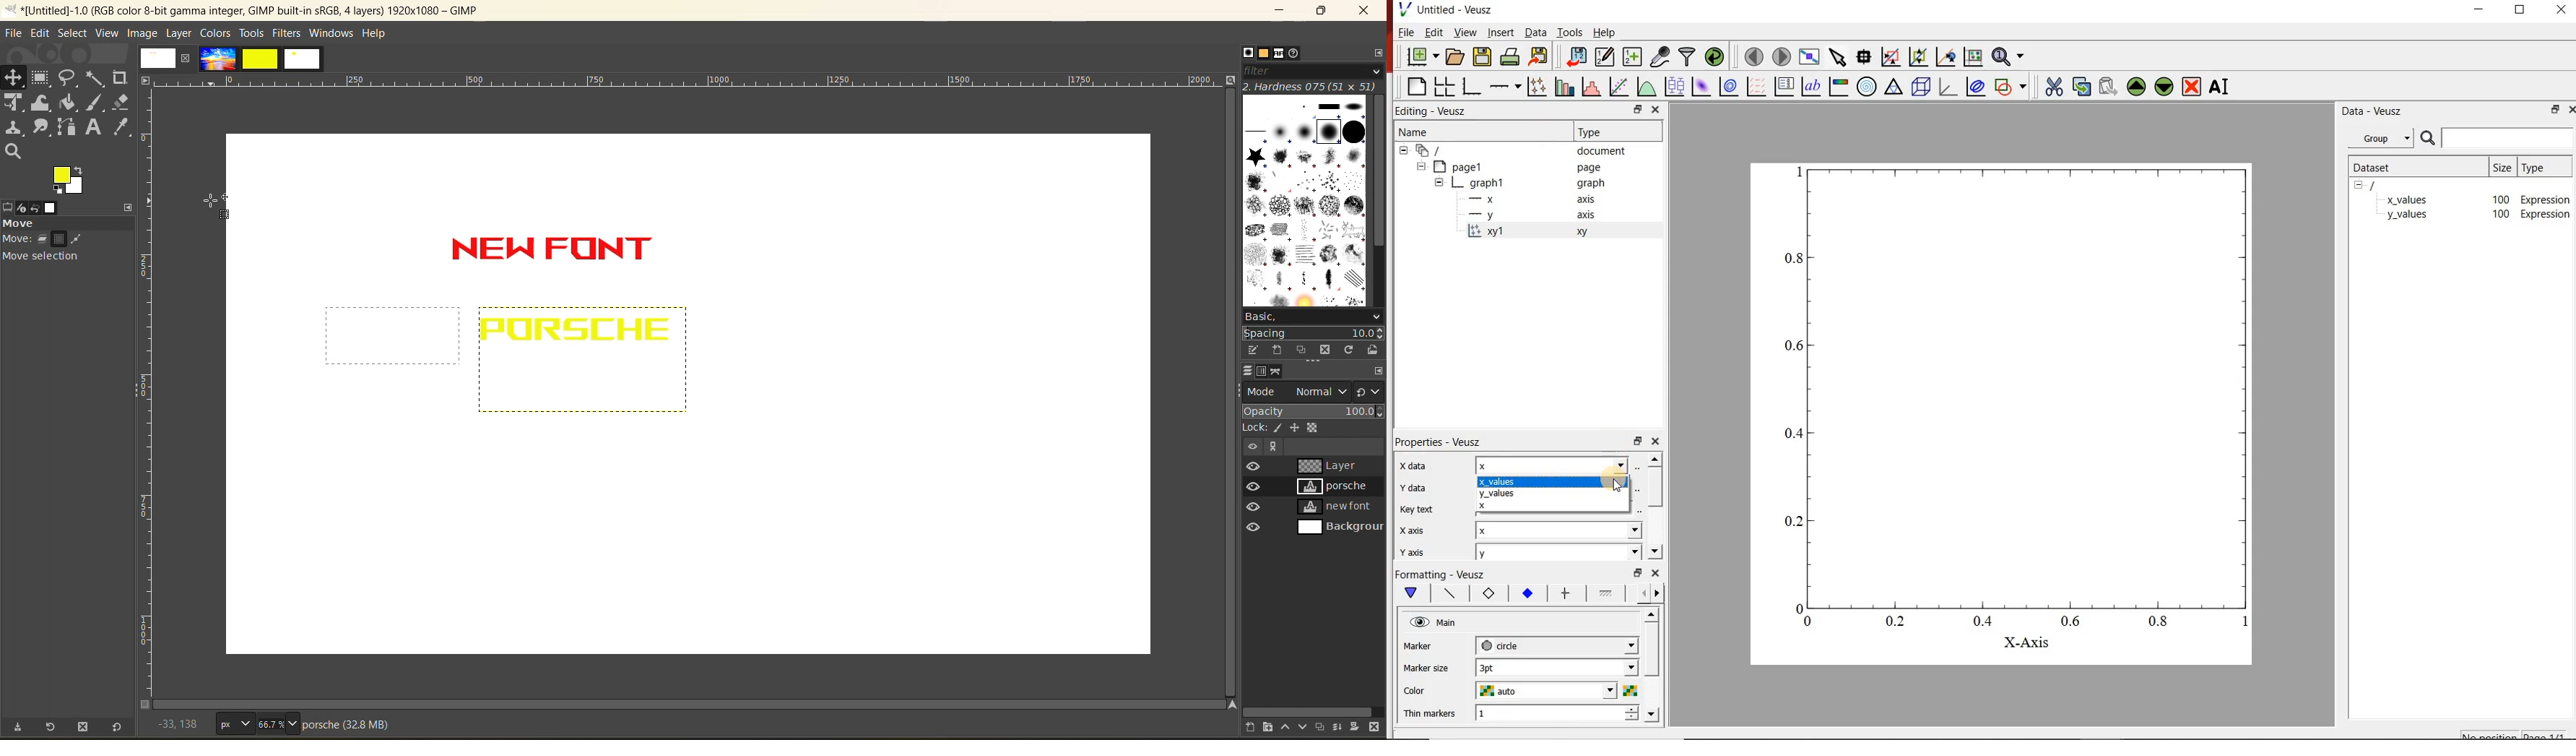 This screenshot has width=2576, height=756. What do you see at coordinates (1630, 690) in the screenshot?
I see `colors` at bounding box center [1630, 690].